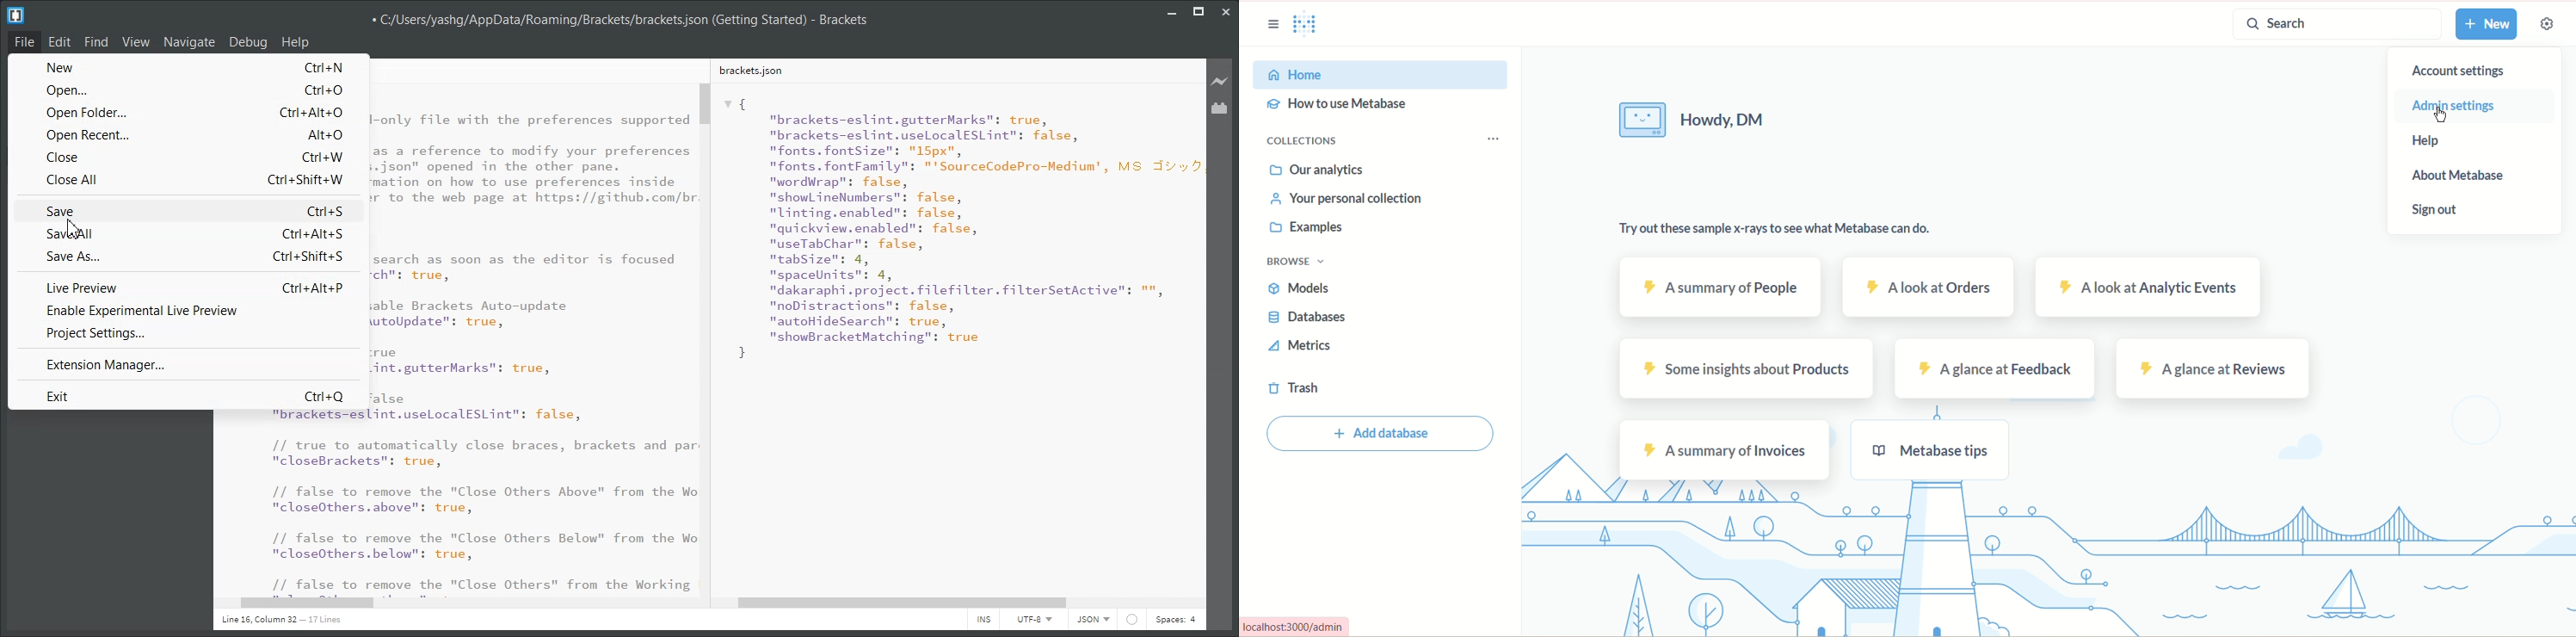 The height and width of the screenshot is (644, 2576). I want to click on trash, so click(1294, 387).